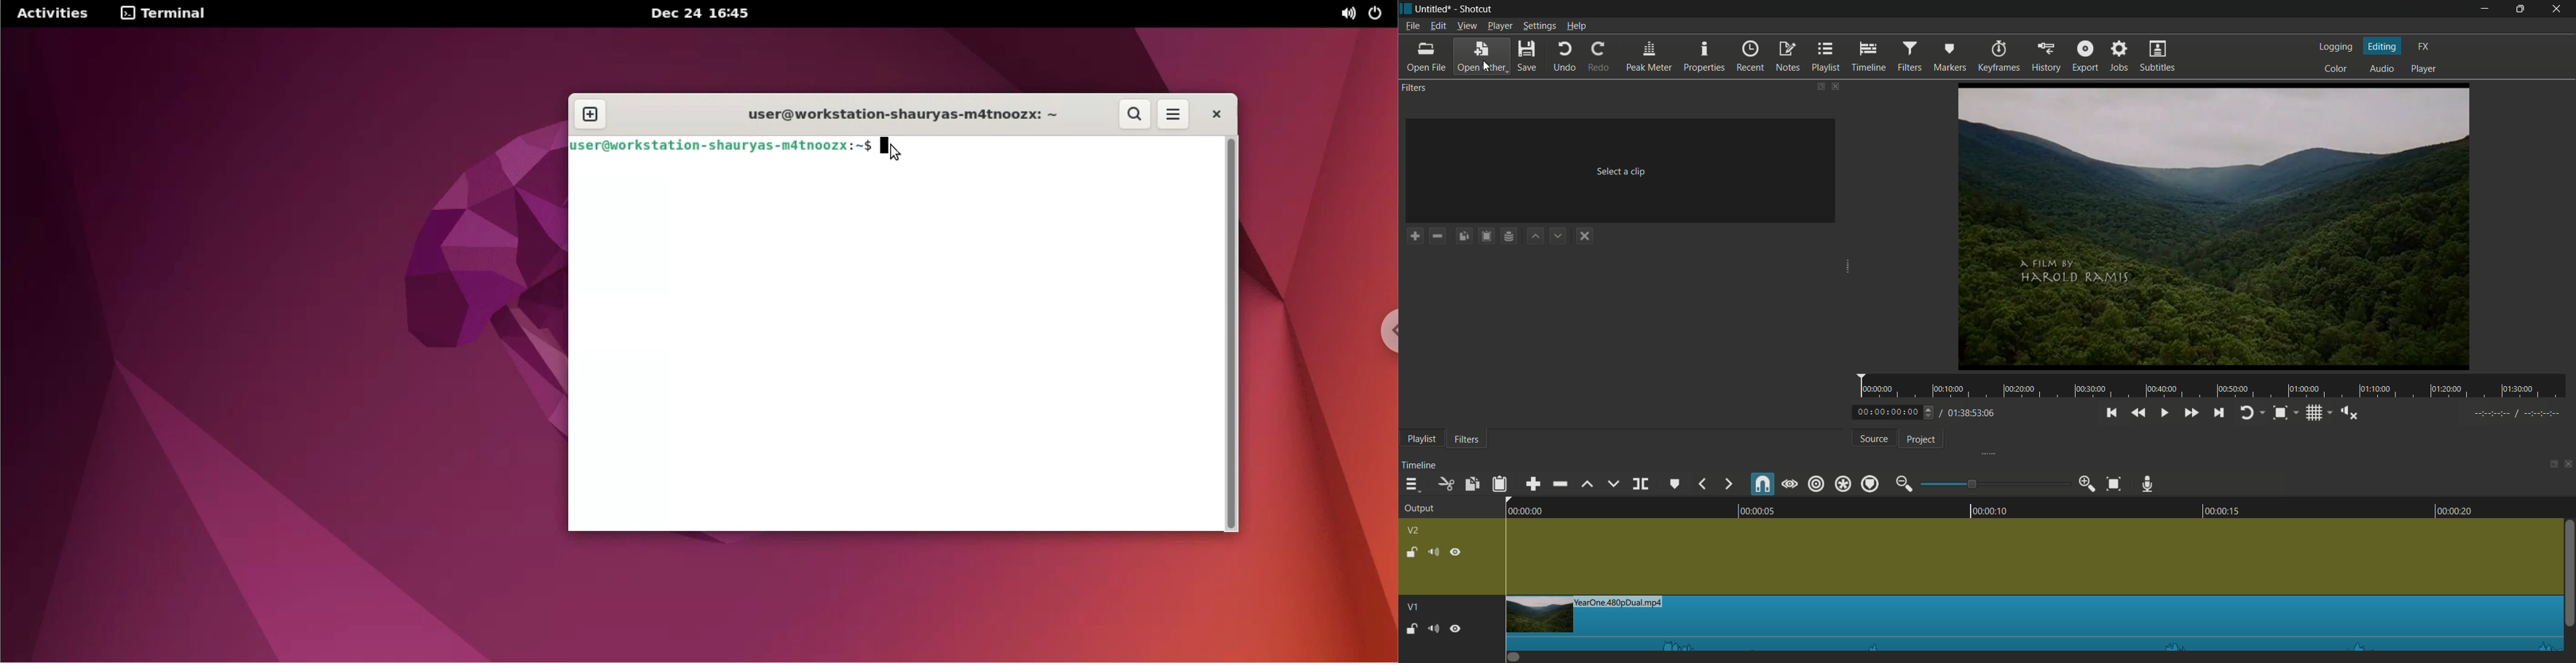  Describe the element at coordinates (1539, 26) in the screenshot. I see `settings menu` at that location.